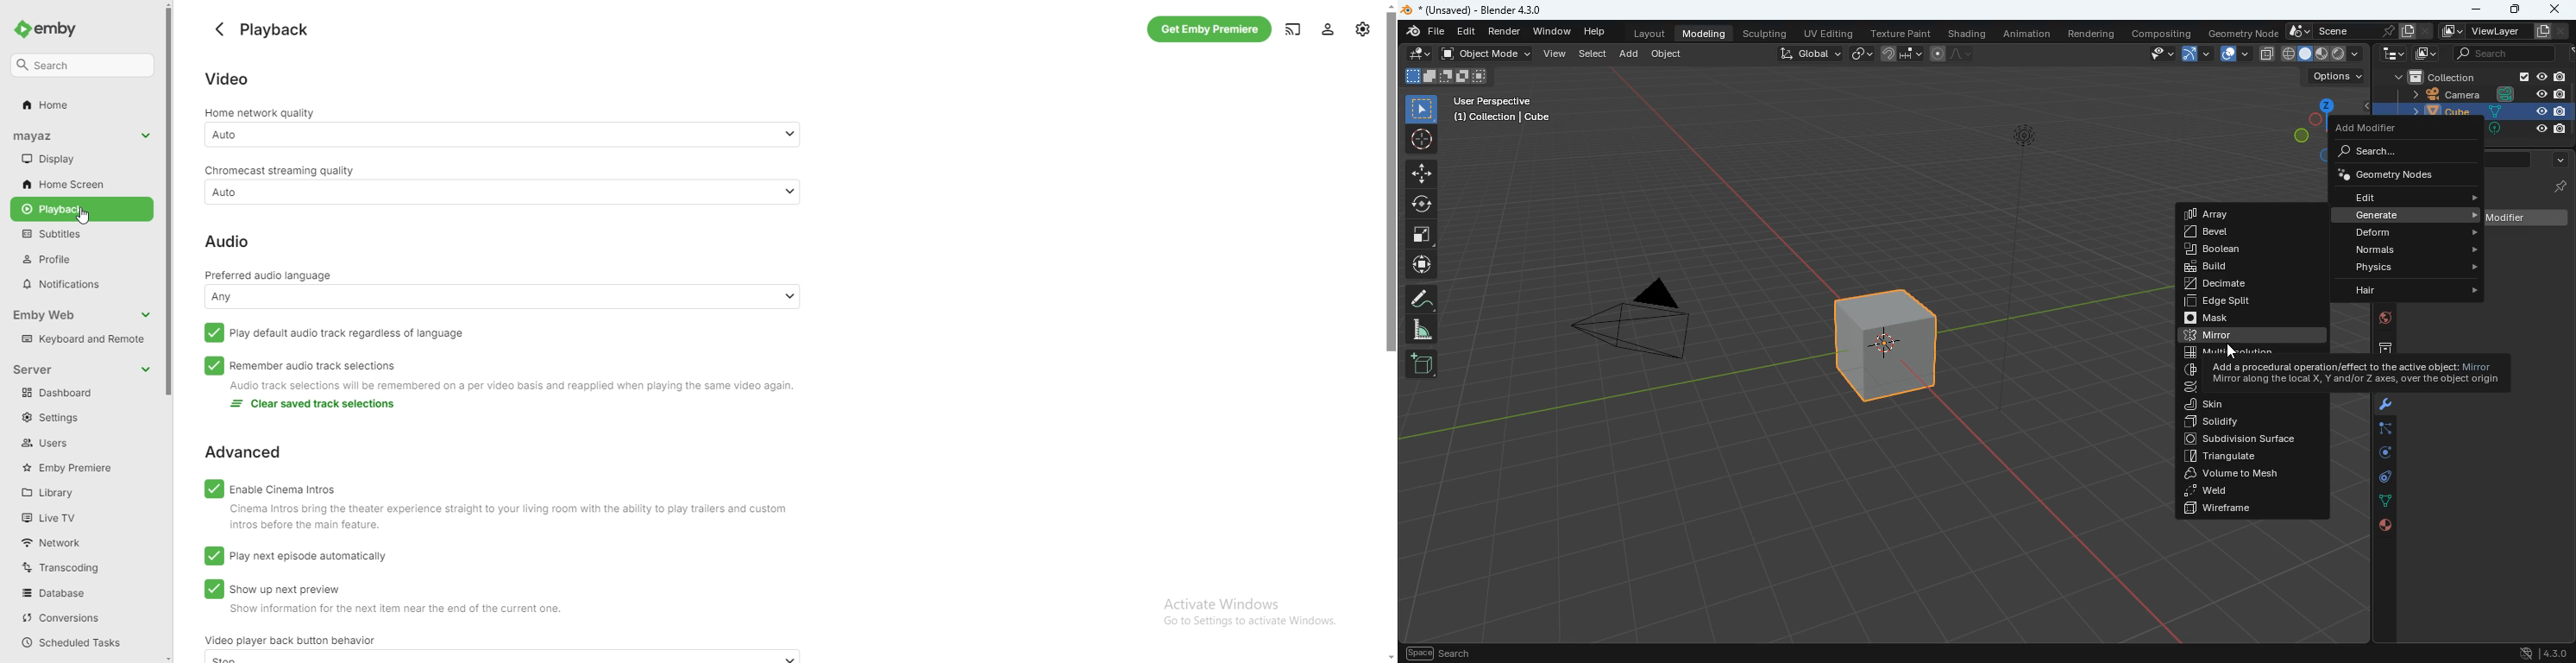  I want to click on line, so click(1951, 55).